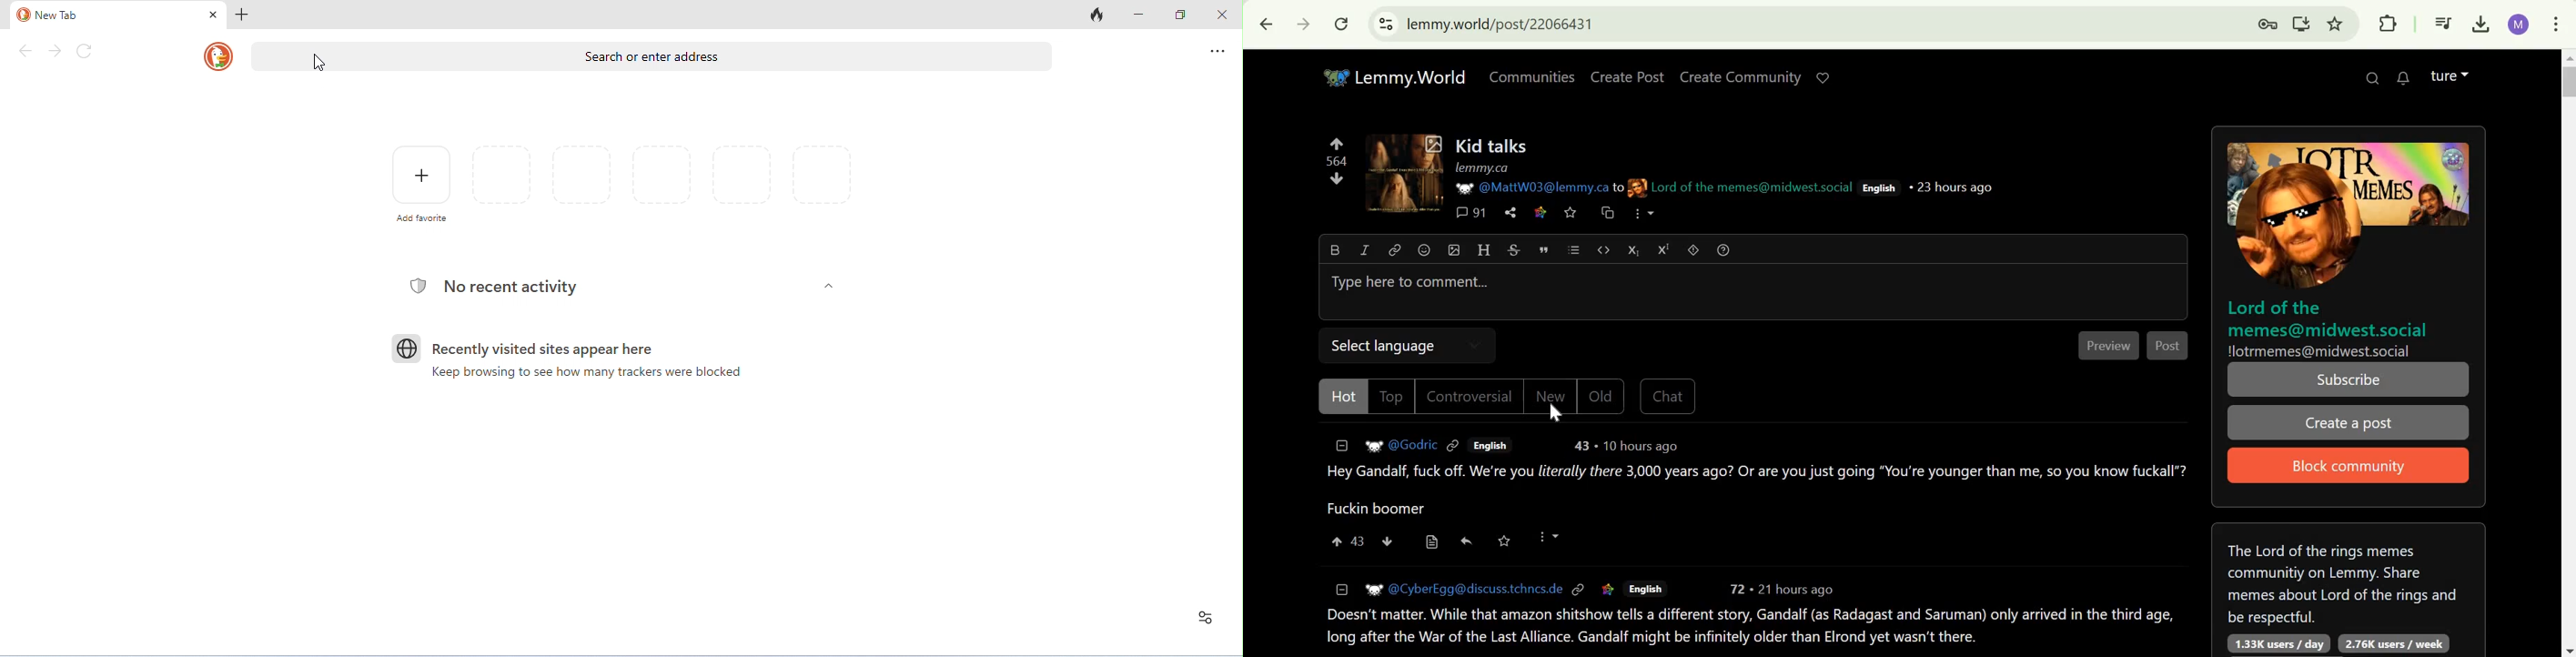 The image size is (2576, 672). What do you see at coordinates (1453, 249) in the screenshot?
I see `upload image` at bounding box center [1453, 249].